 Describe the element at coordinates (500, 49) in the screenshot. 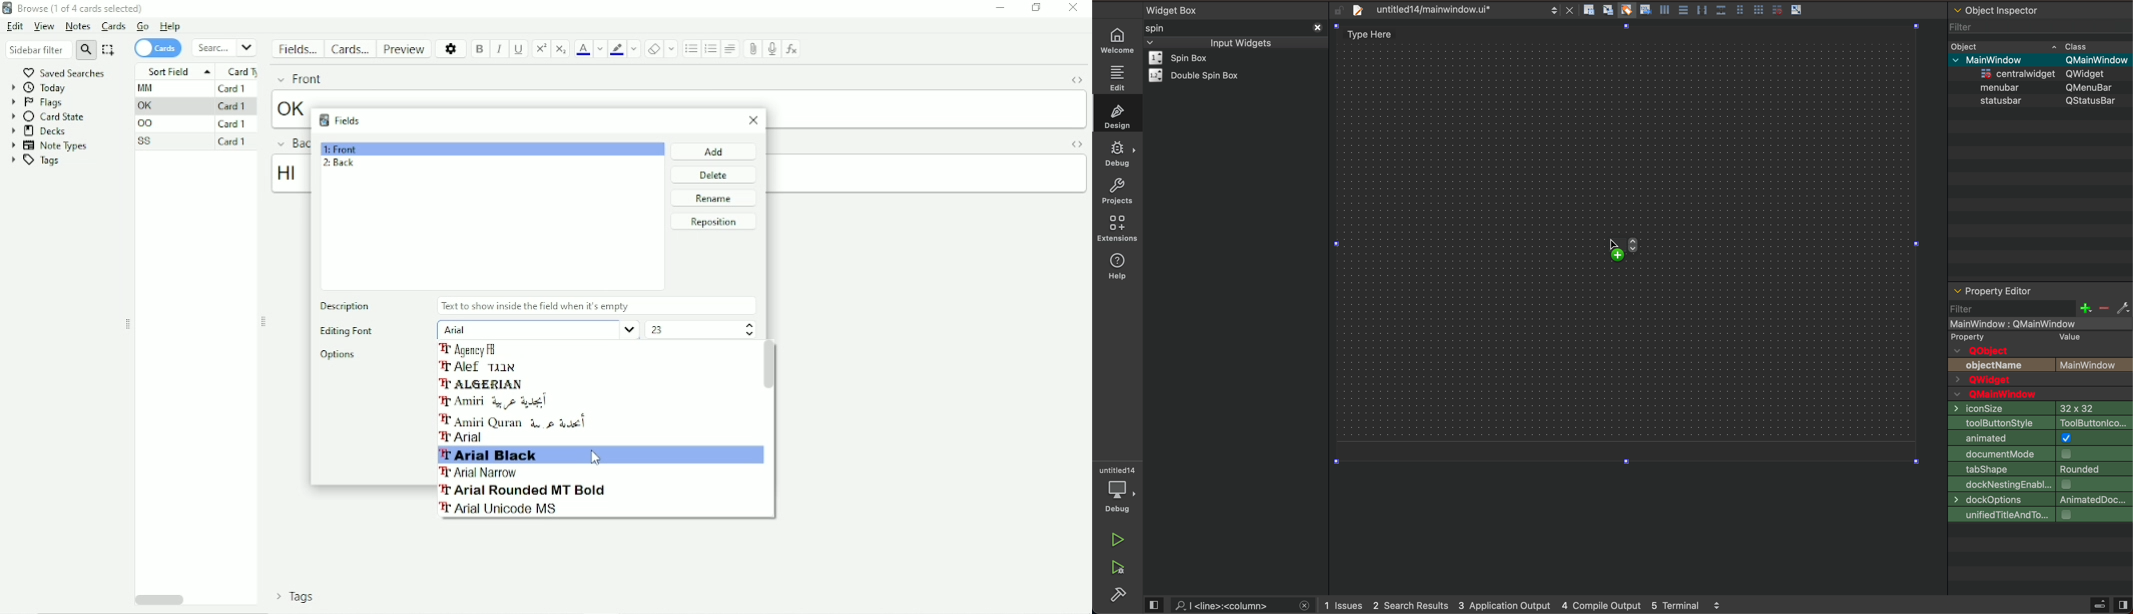

I see `Italic` at that location.